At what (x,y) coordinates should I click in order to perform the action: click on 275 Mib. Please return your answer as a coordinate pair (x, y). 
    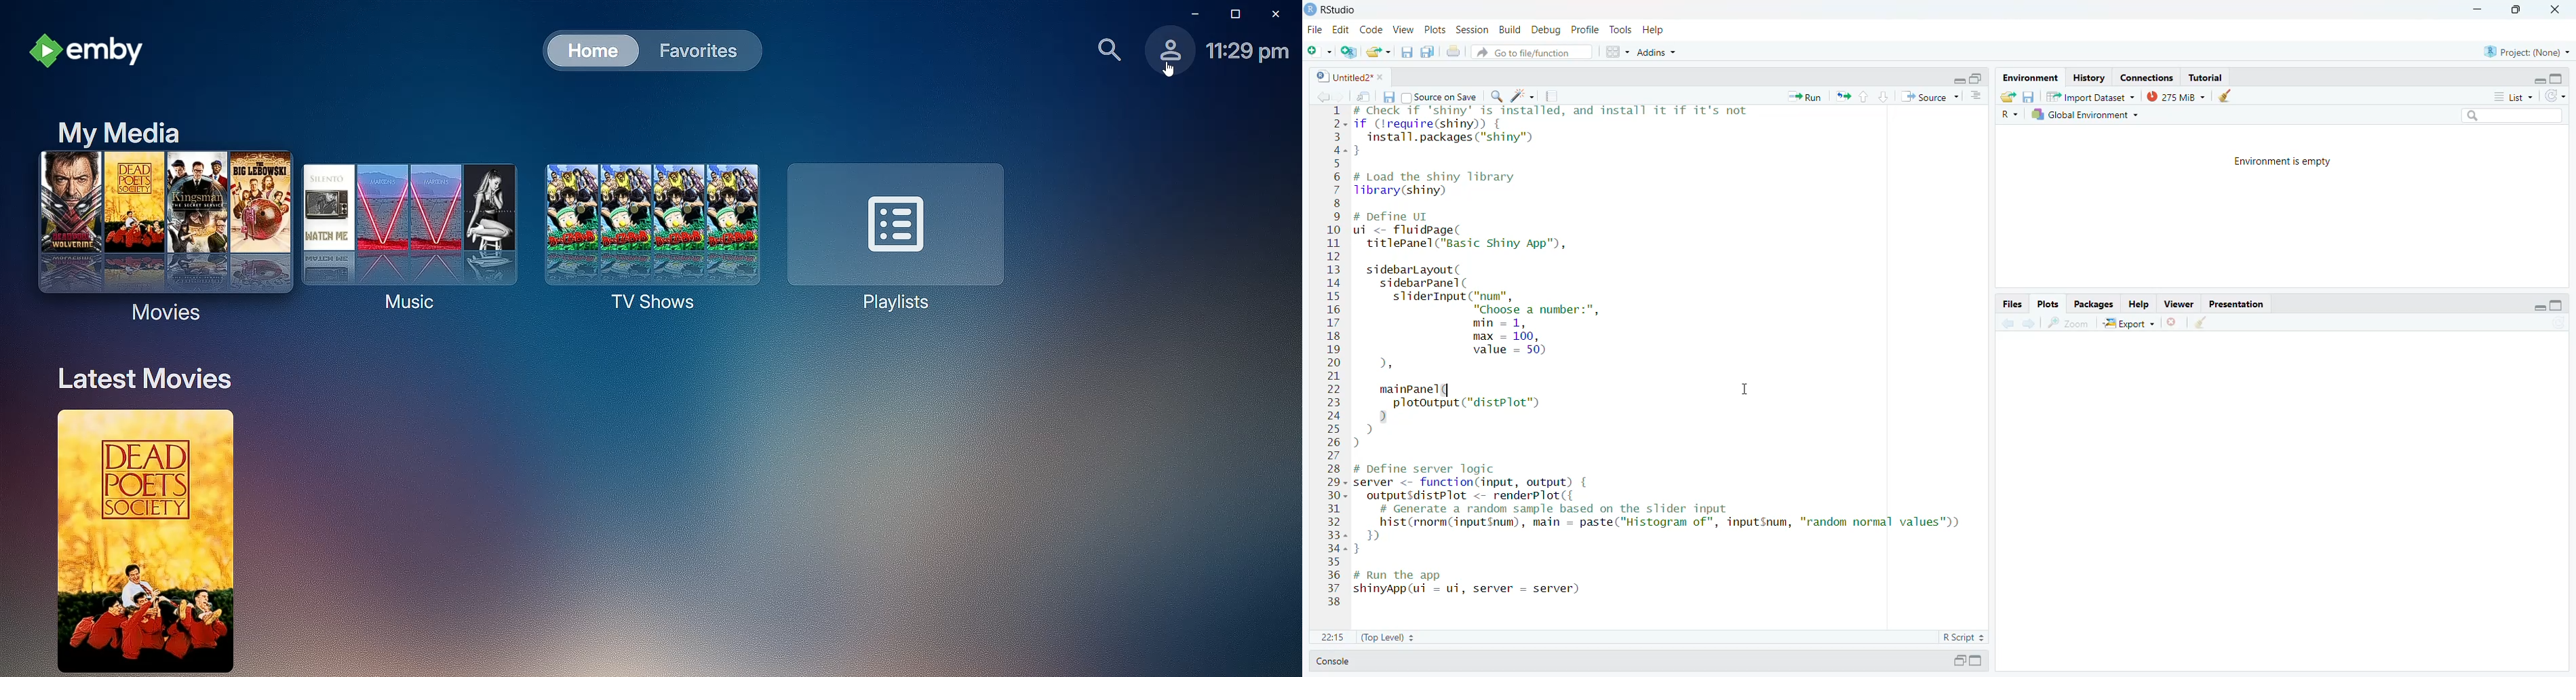
    Looking at the image, I should click on (2177, 95).